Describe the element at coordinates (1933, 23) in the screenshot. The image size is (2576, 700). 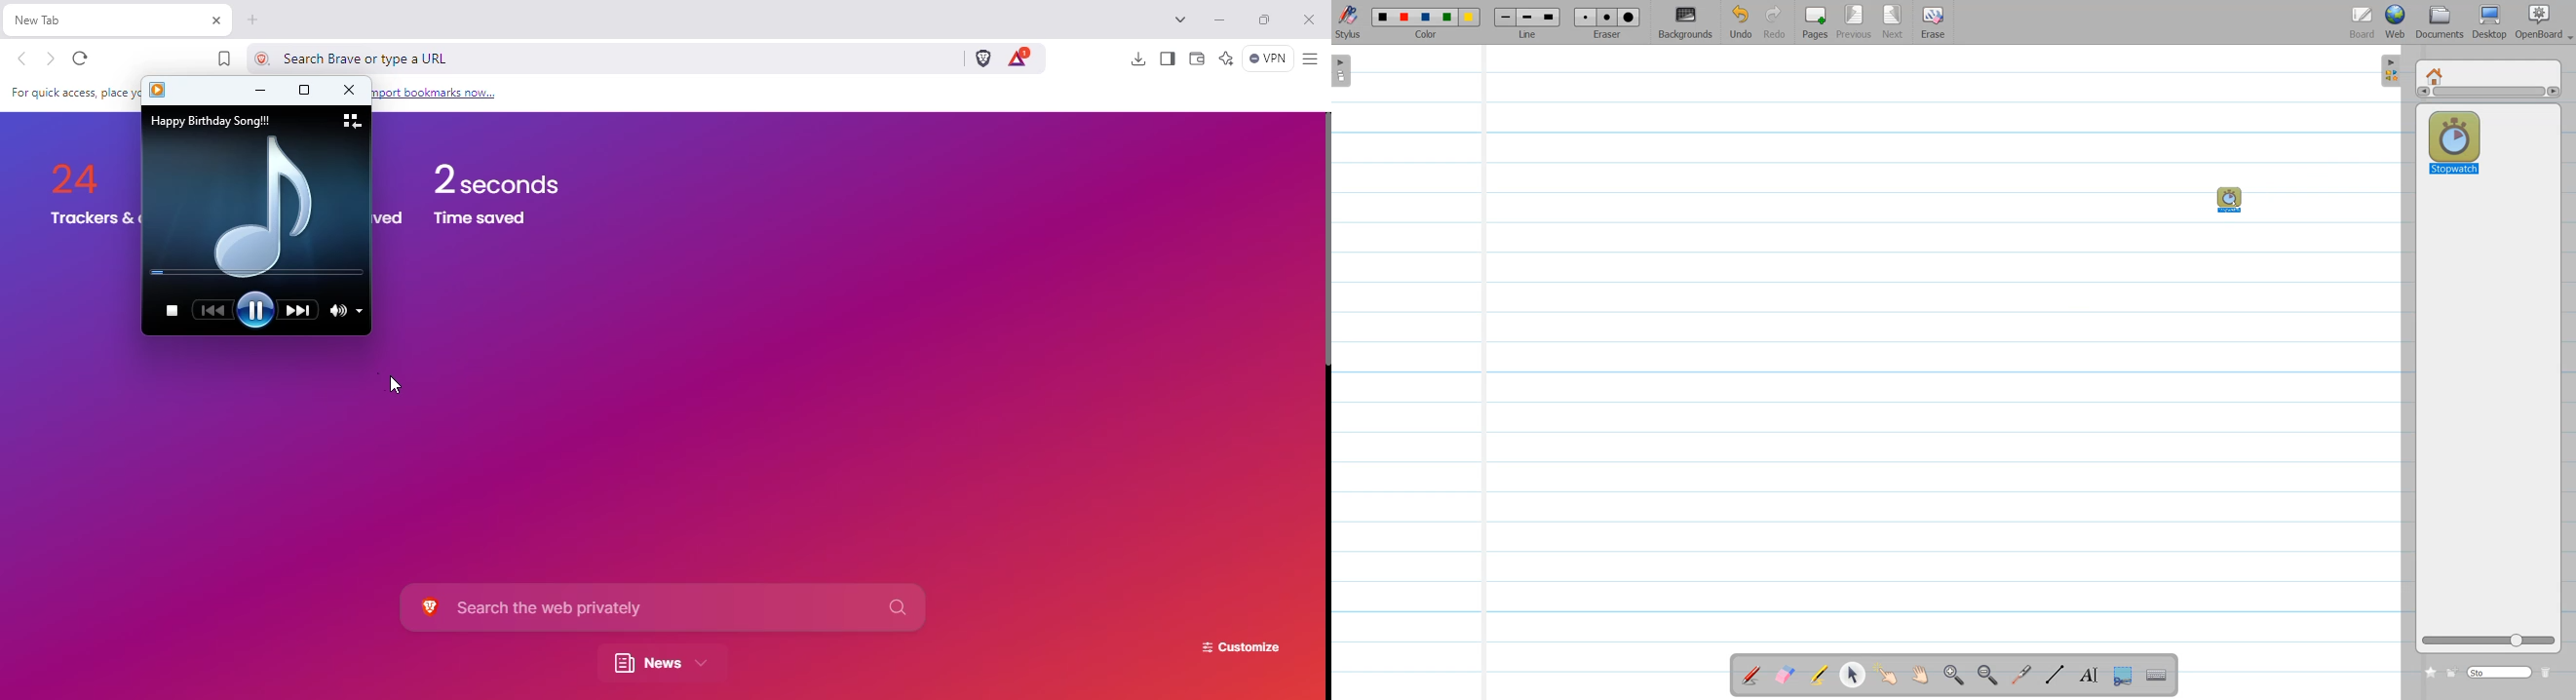
I see `Erase` at that location.